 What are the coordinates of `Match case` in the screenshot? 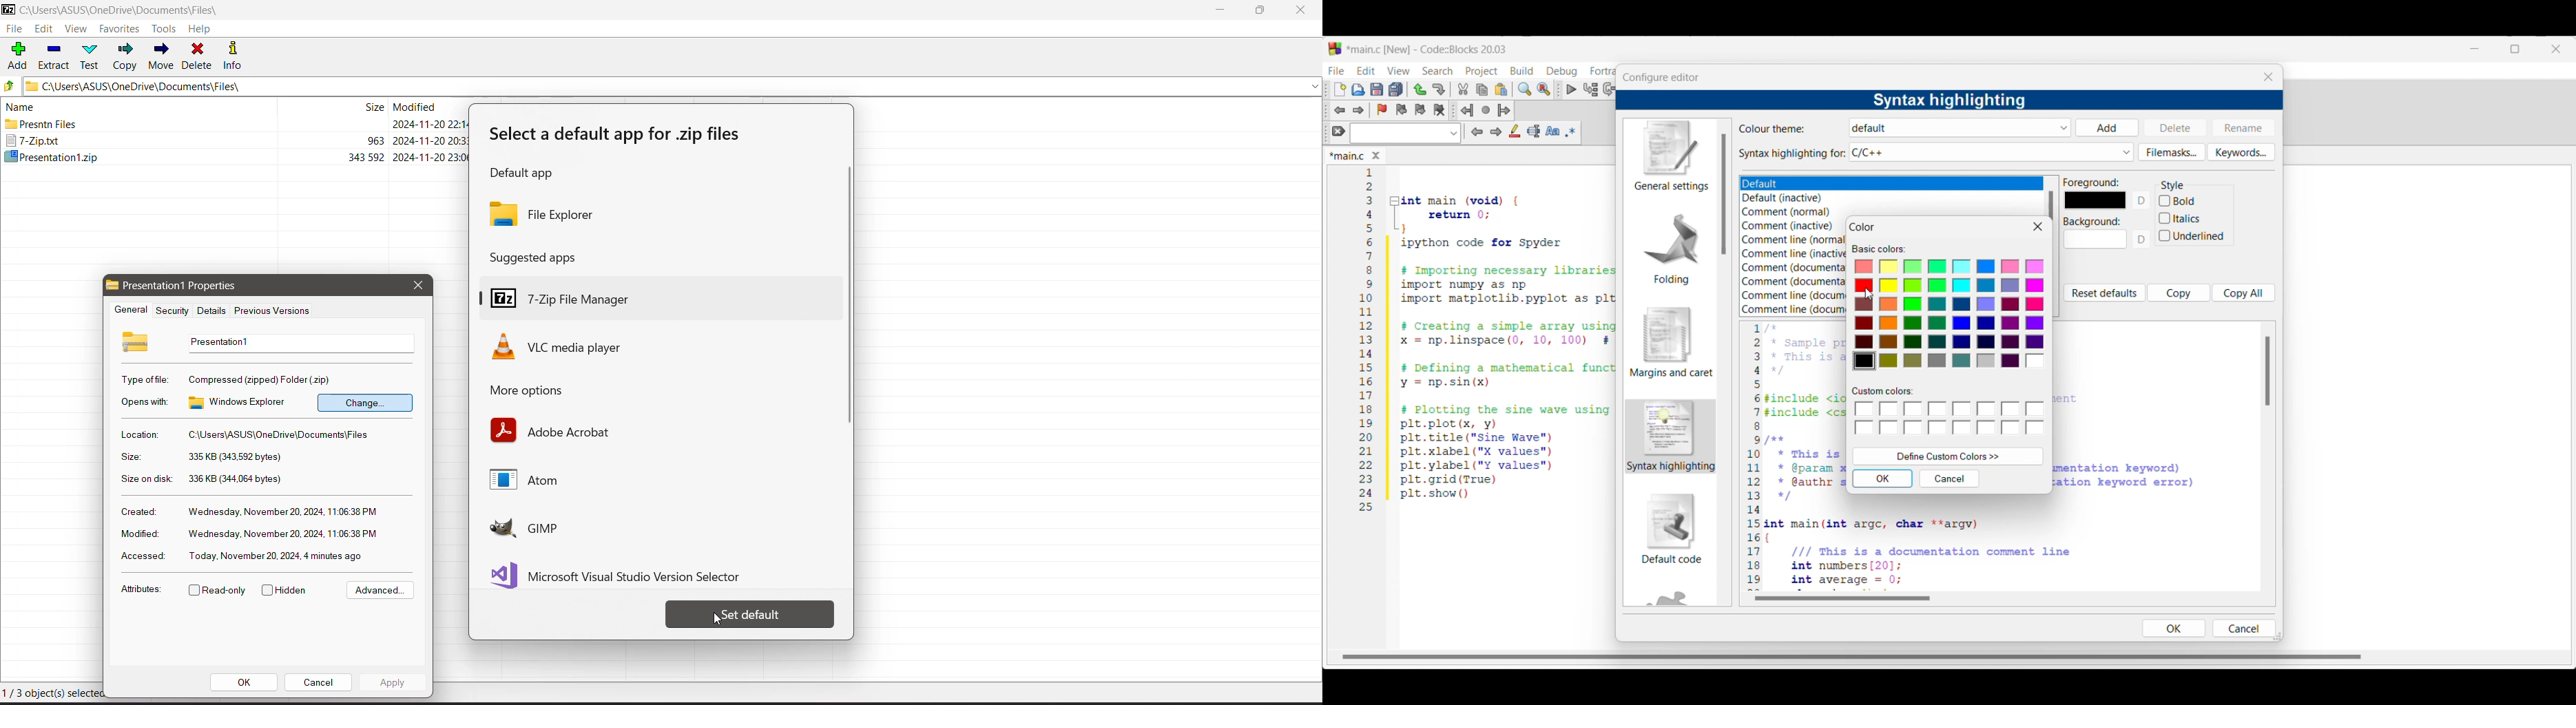 It's located at (1552, 131).